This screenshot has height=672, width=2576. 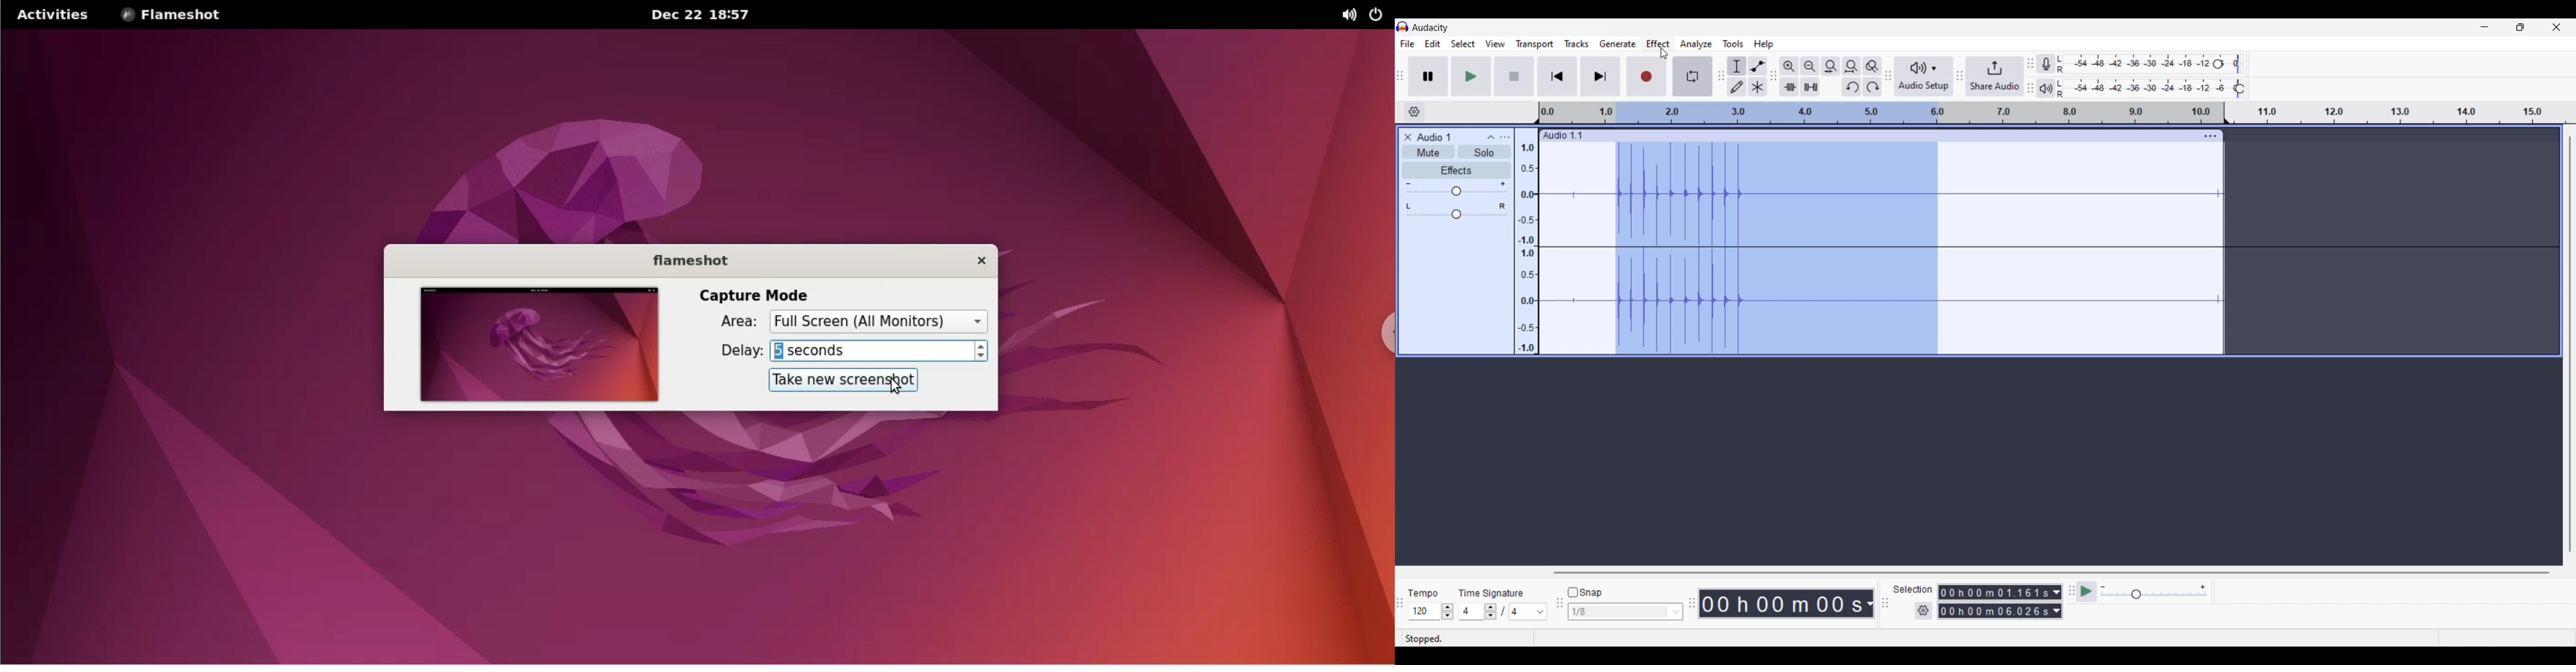 What do you see at coordinates (872, 351) in the screenshot?
I see `5 seconds` at bounding box center [872, 351].